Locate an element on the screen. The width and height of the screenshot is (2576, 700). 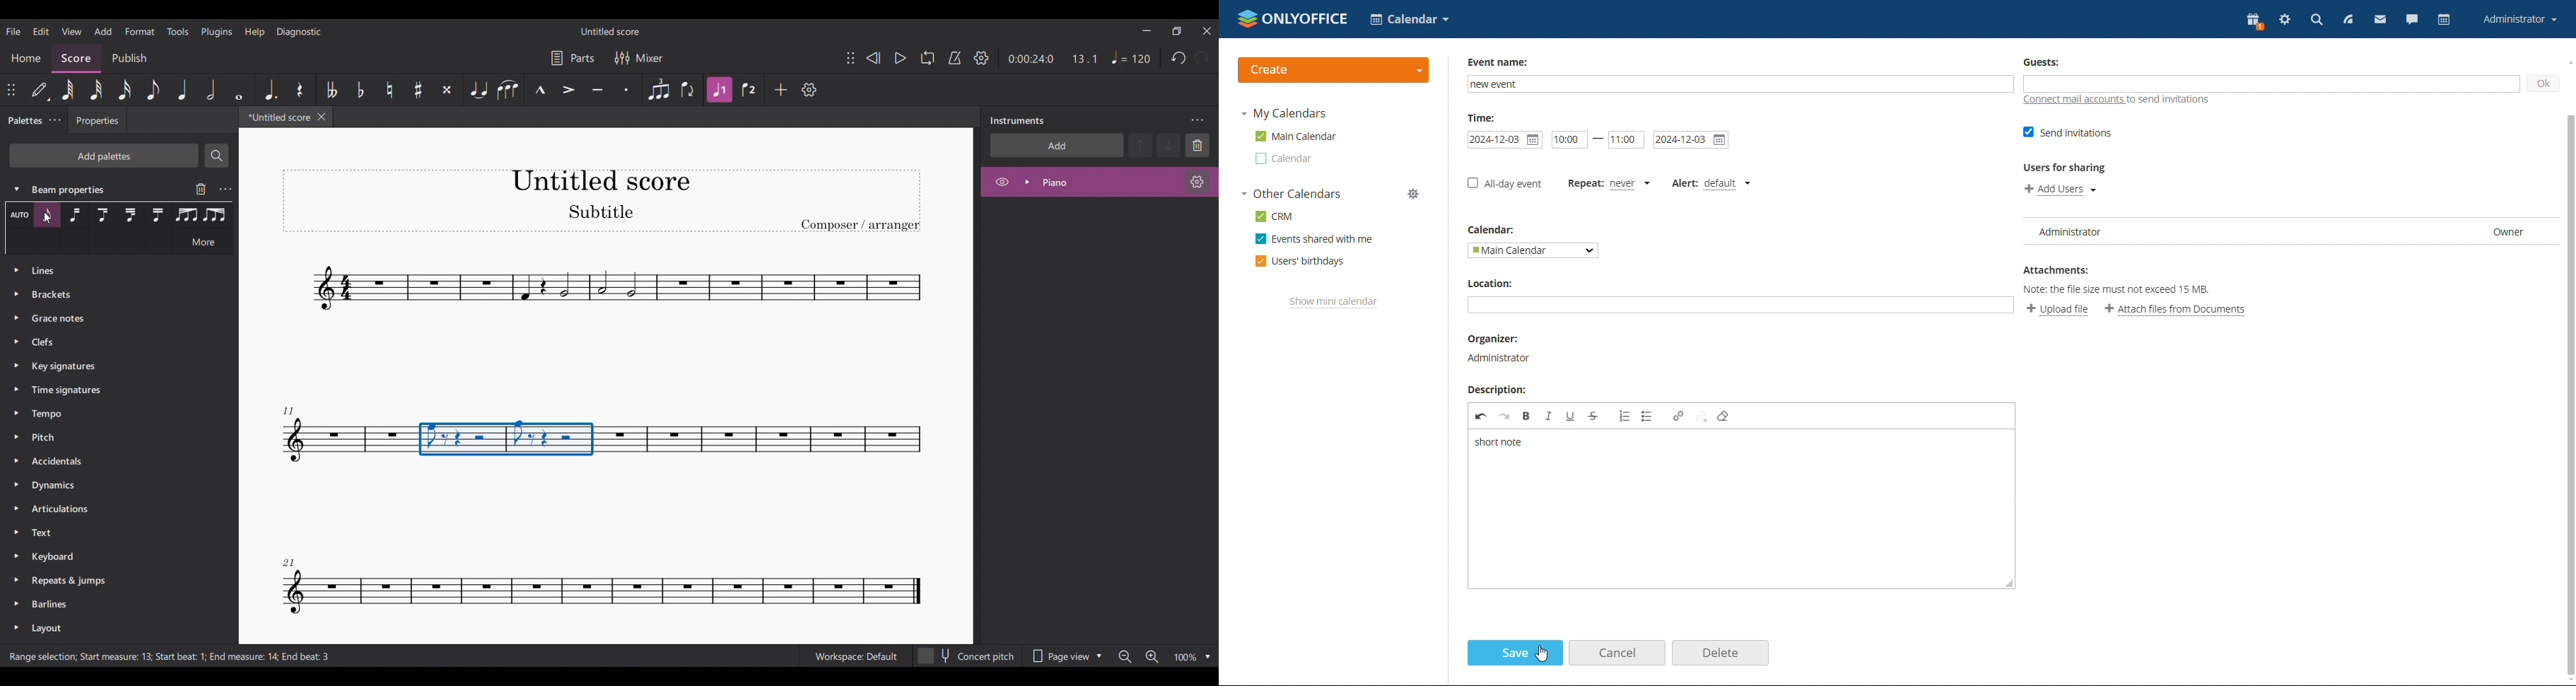
scroll bar is located at coordinates (2568, 373).